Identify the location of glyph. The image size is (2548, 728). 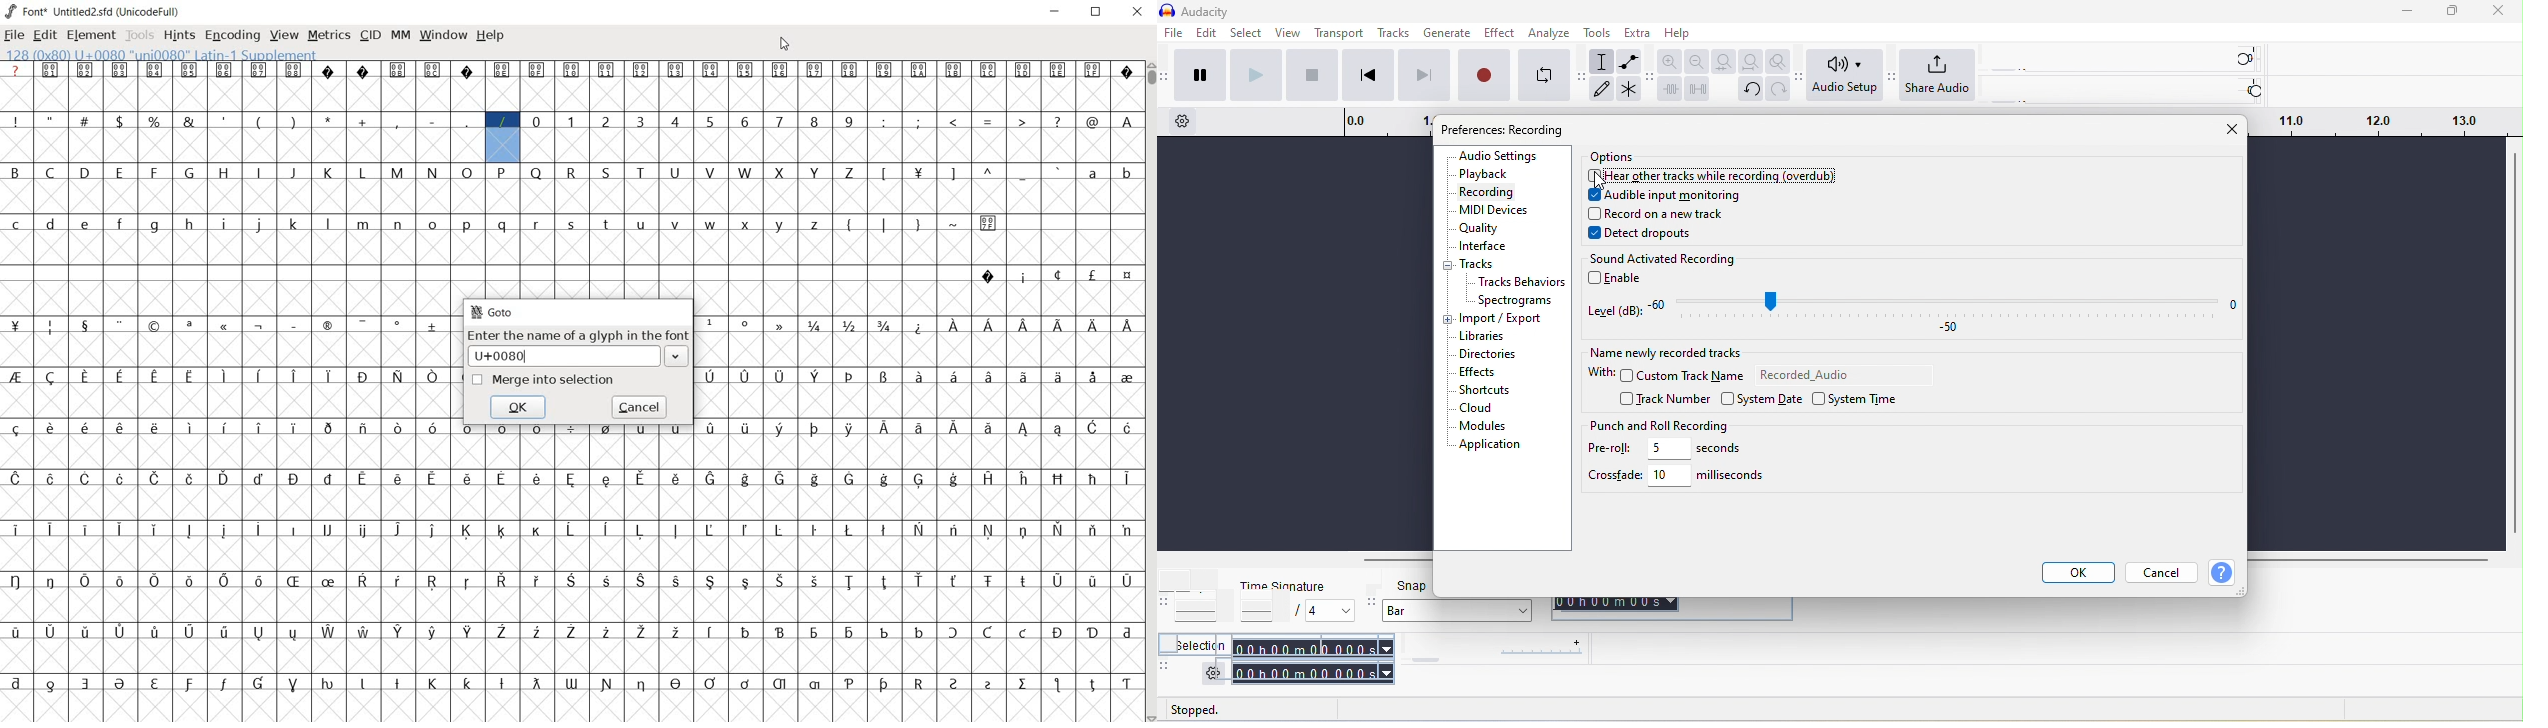
(294, 479).